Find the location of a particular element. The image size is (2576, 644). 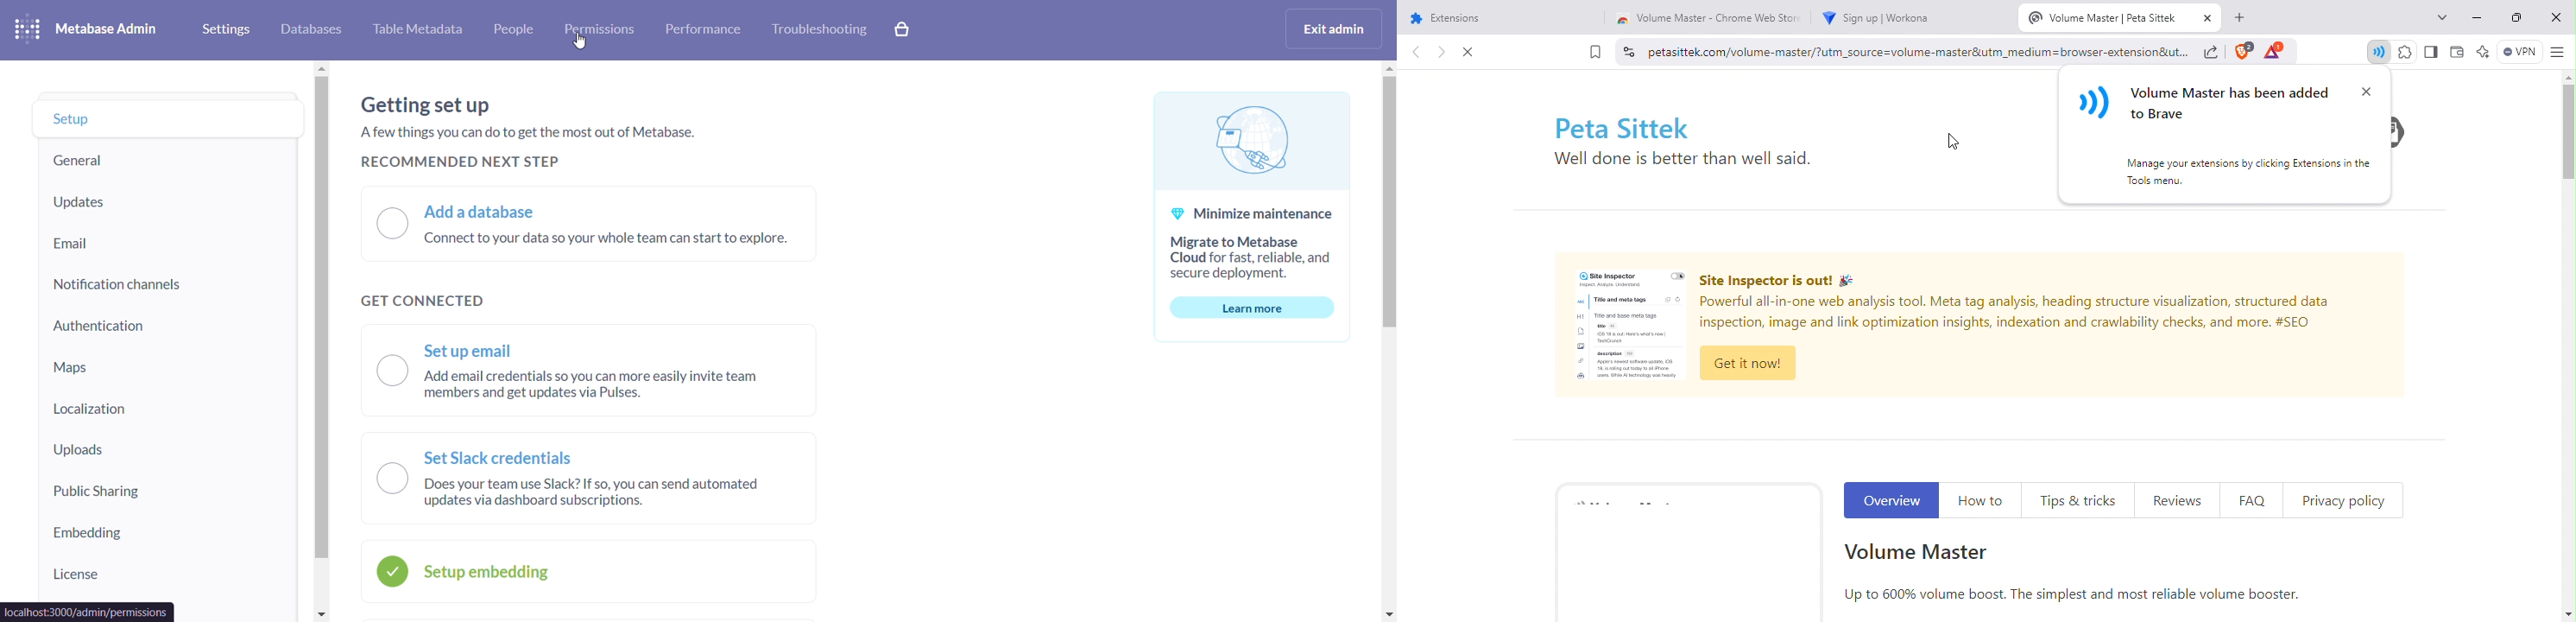

uploads is located at coordinates (164, 448).